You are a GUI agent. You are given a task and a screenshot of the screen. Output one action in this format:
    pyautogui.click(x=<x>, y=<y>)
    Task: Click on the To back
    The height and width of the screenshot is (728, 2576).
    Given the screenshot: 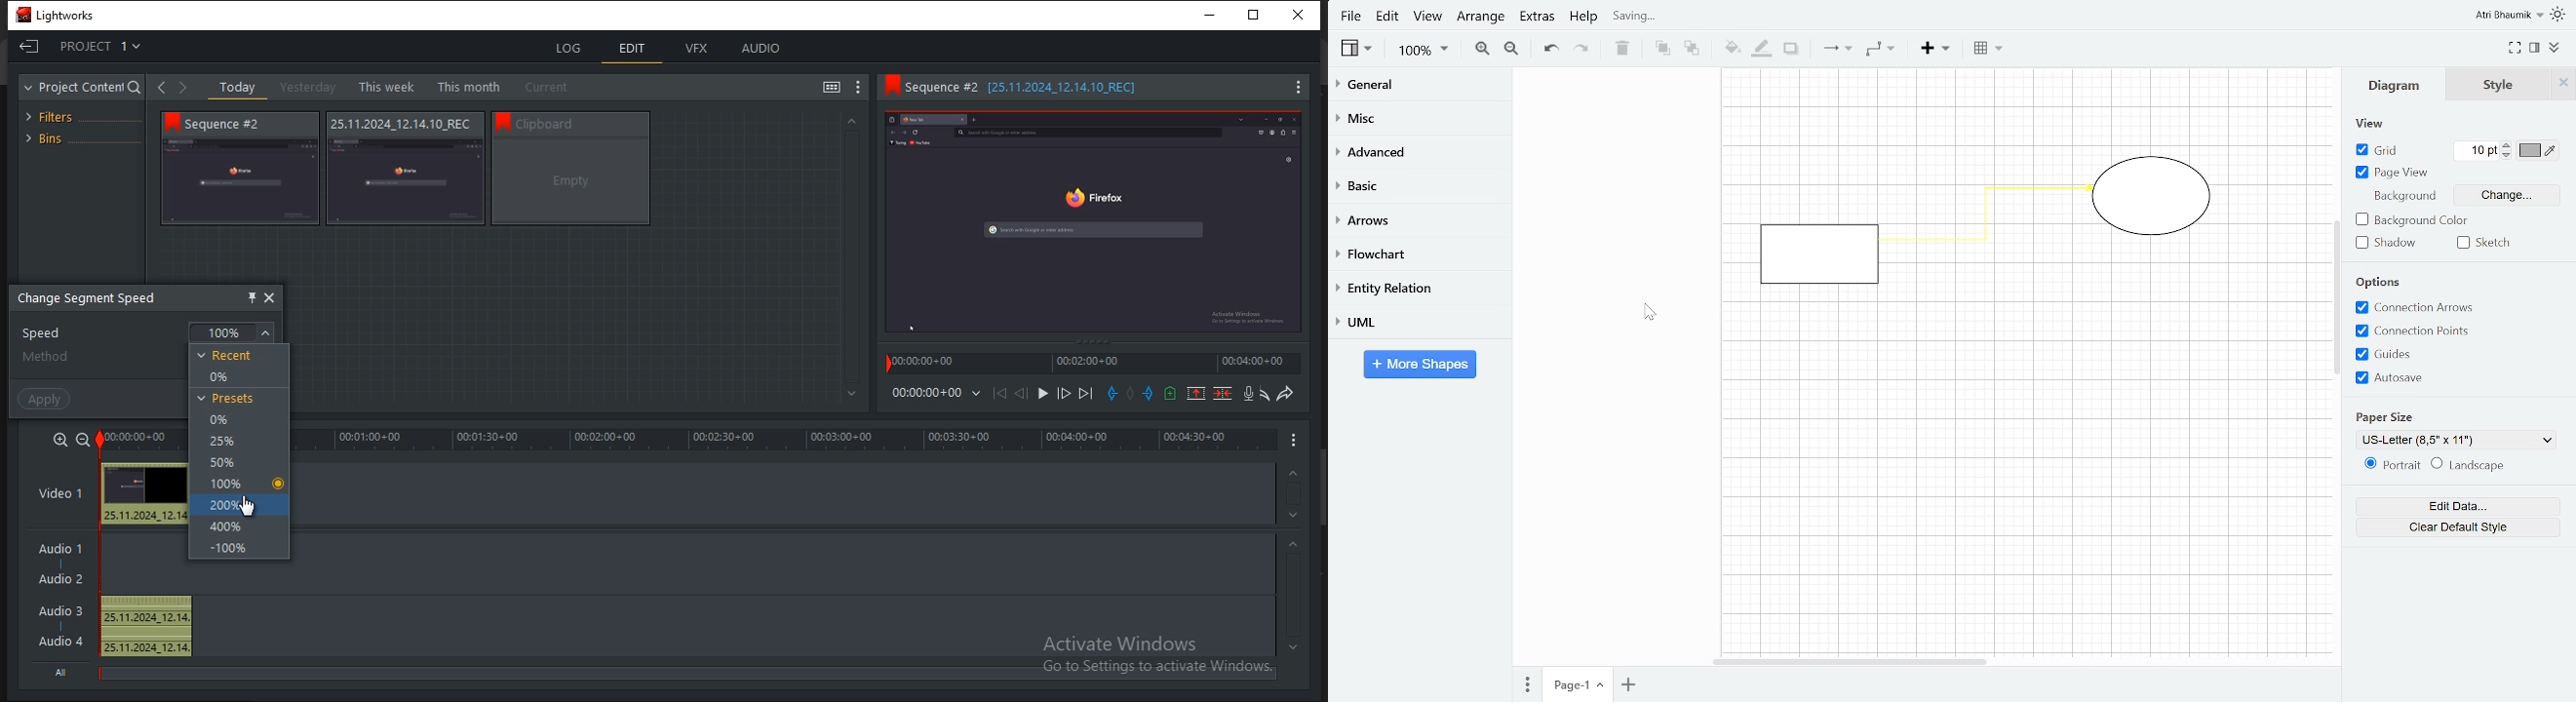 What is the action you would take?
    pyautogui.click(x=1692, y=49)
    